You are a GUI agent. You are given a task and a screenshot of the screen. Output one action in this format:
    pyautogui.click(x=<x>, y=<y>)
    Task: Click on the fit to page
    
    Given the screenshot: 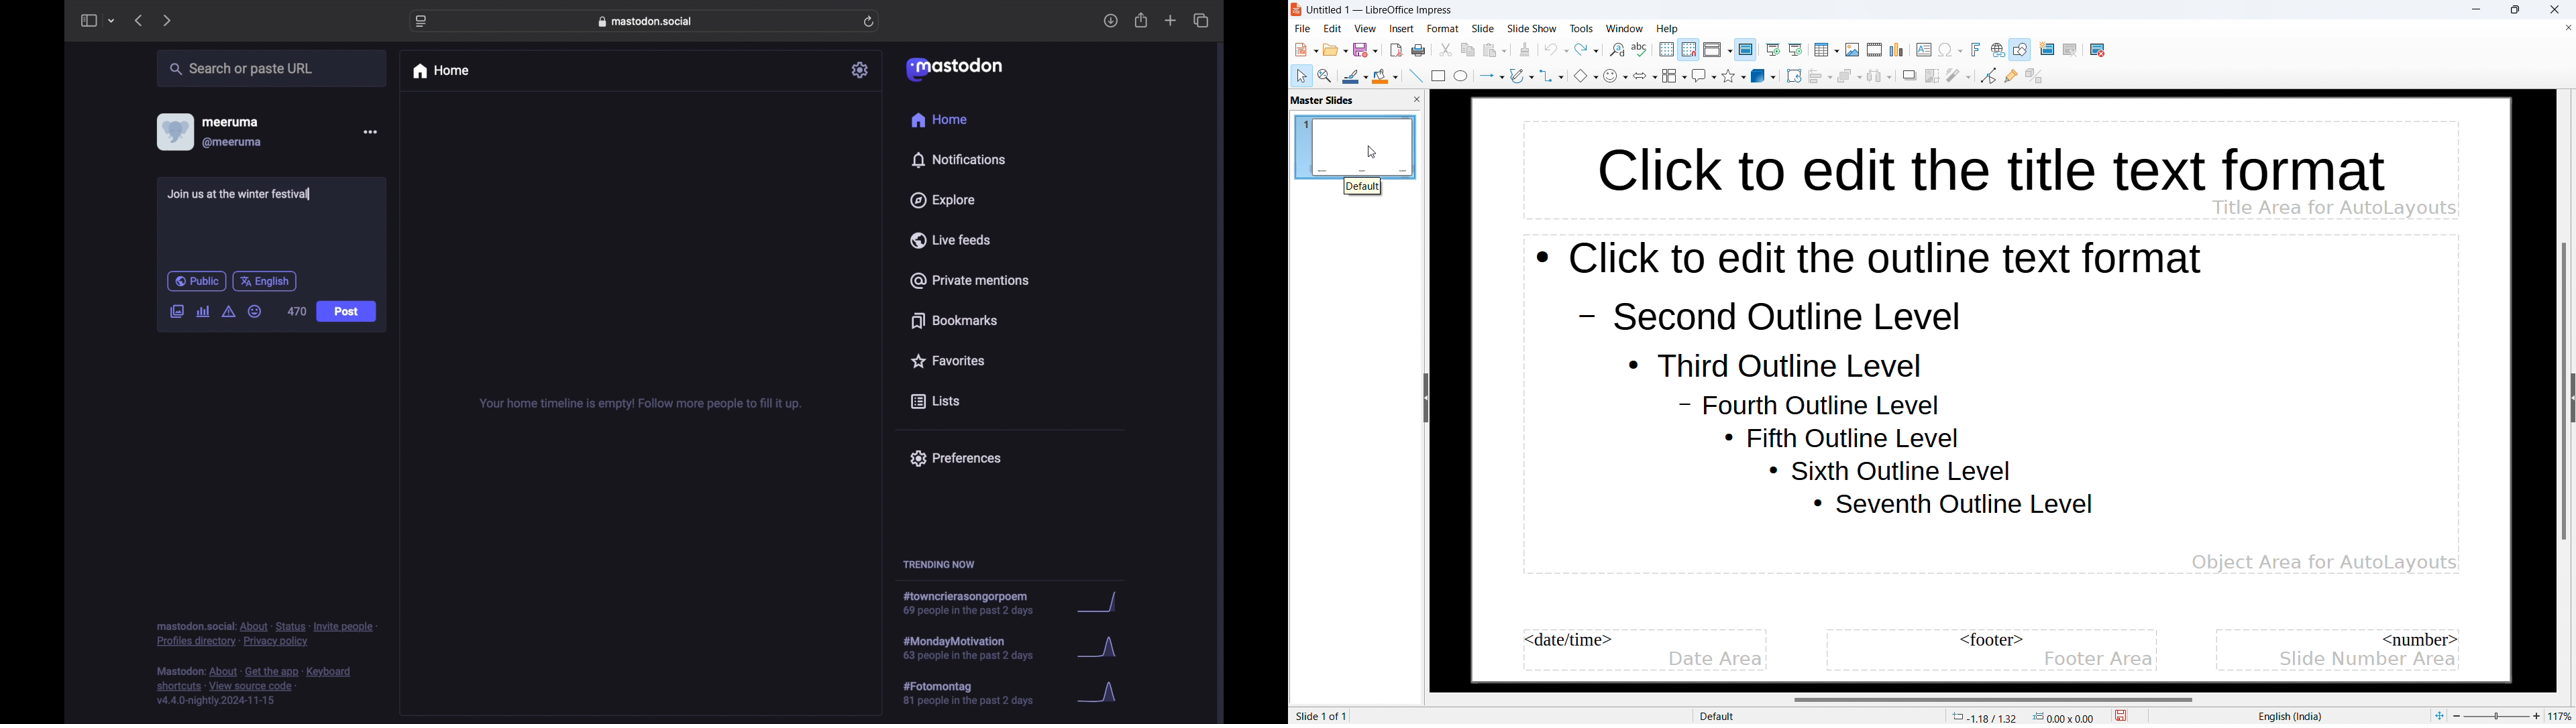 What is the action you would take?
    pyautogui.click(x=2438, y=715)
    